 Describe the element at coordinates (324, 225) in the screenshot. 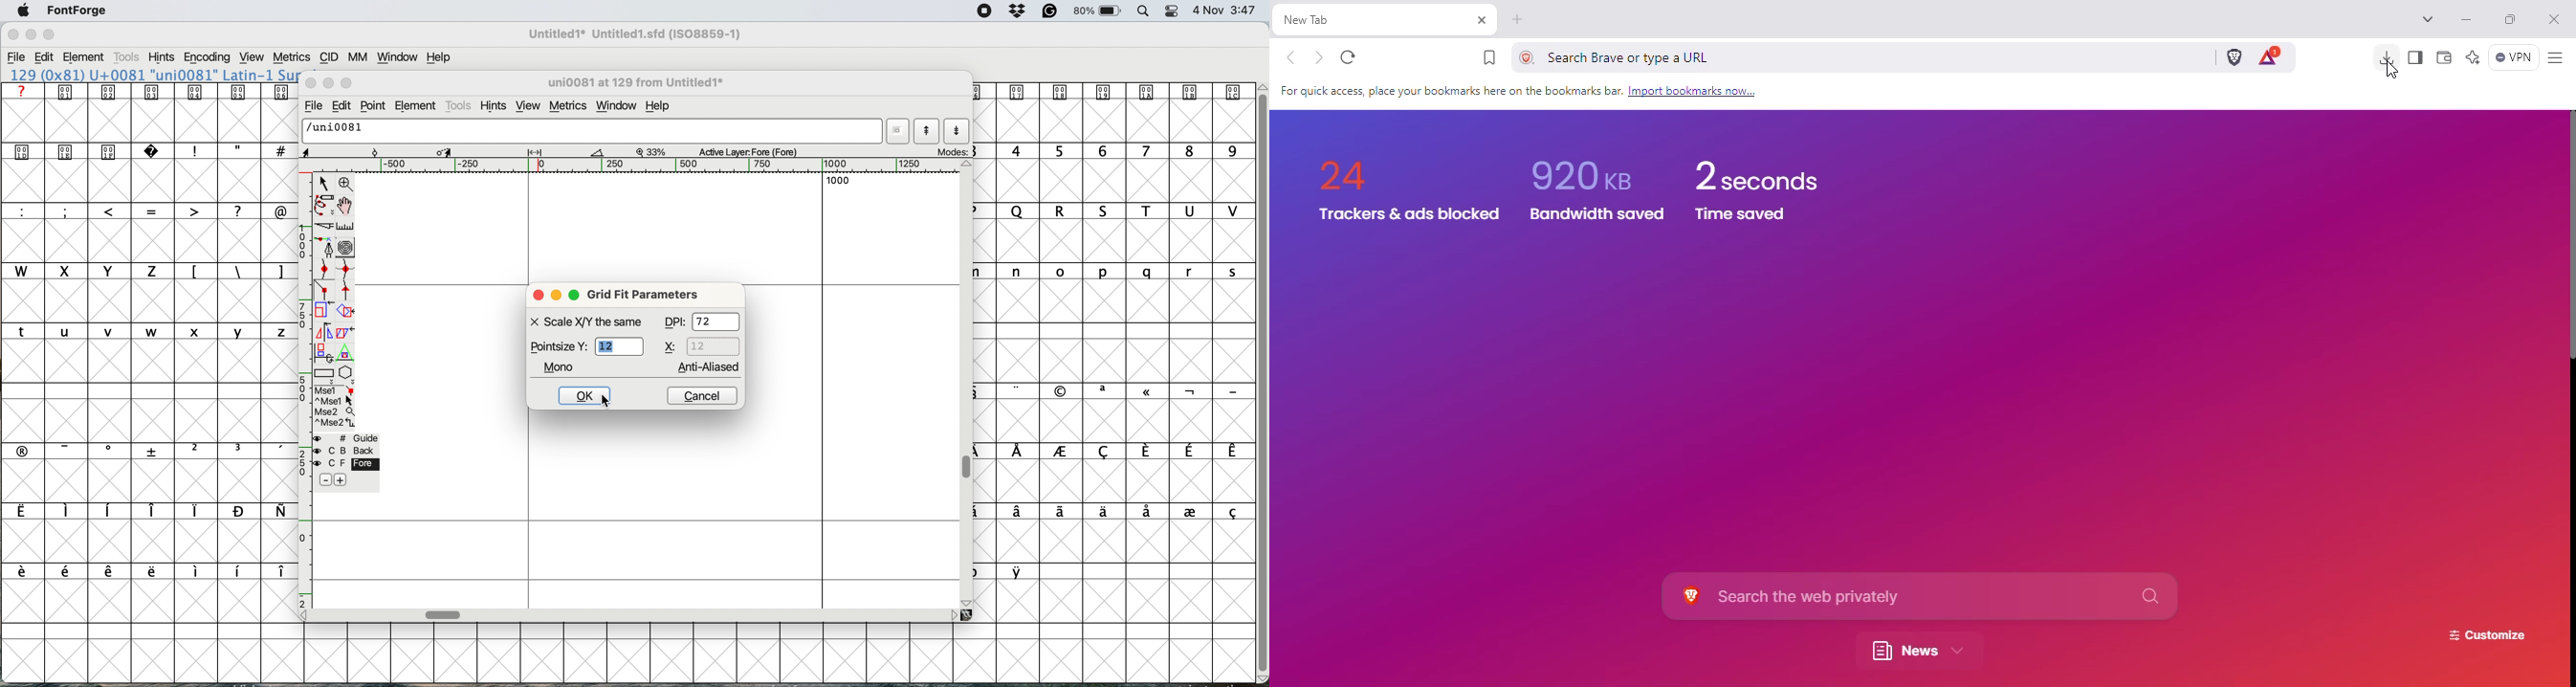

I see `cut splines in two` at that location.